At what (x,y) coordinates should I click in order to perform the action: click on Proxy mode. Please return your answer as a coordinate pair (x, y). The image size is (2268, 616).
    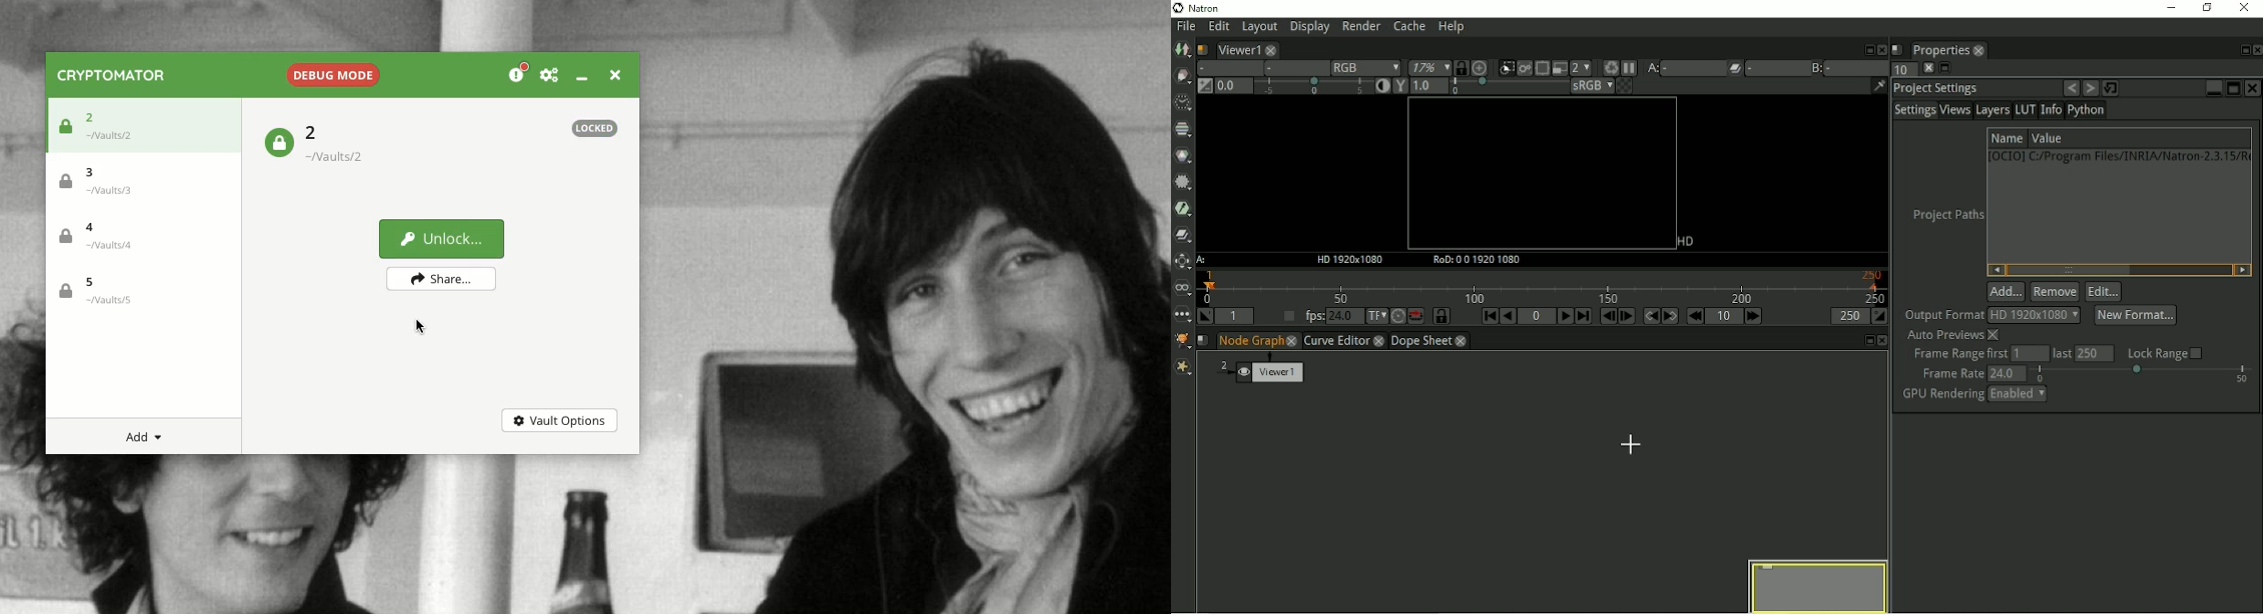
    Looking at the image, I should click on (1558, 67).